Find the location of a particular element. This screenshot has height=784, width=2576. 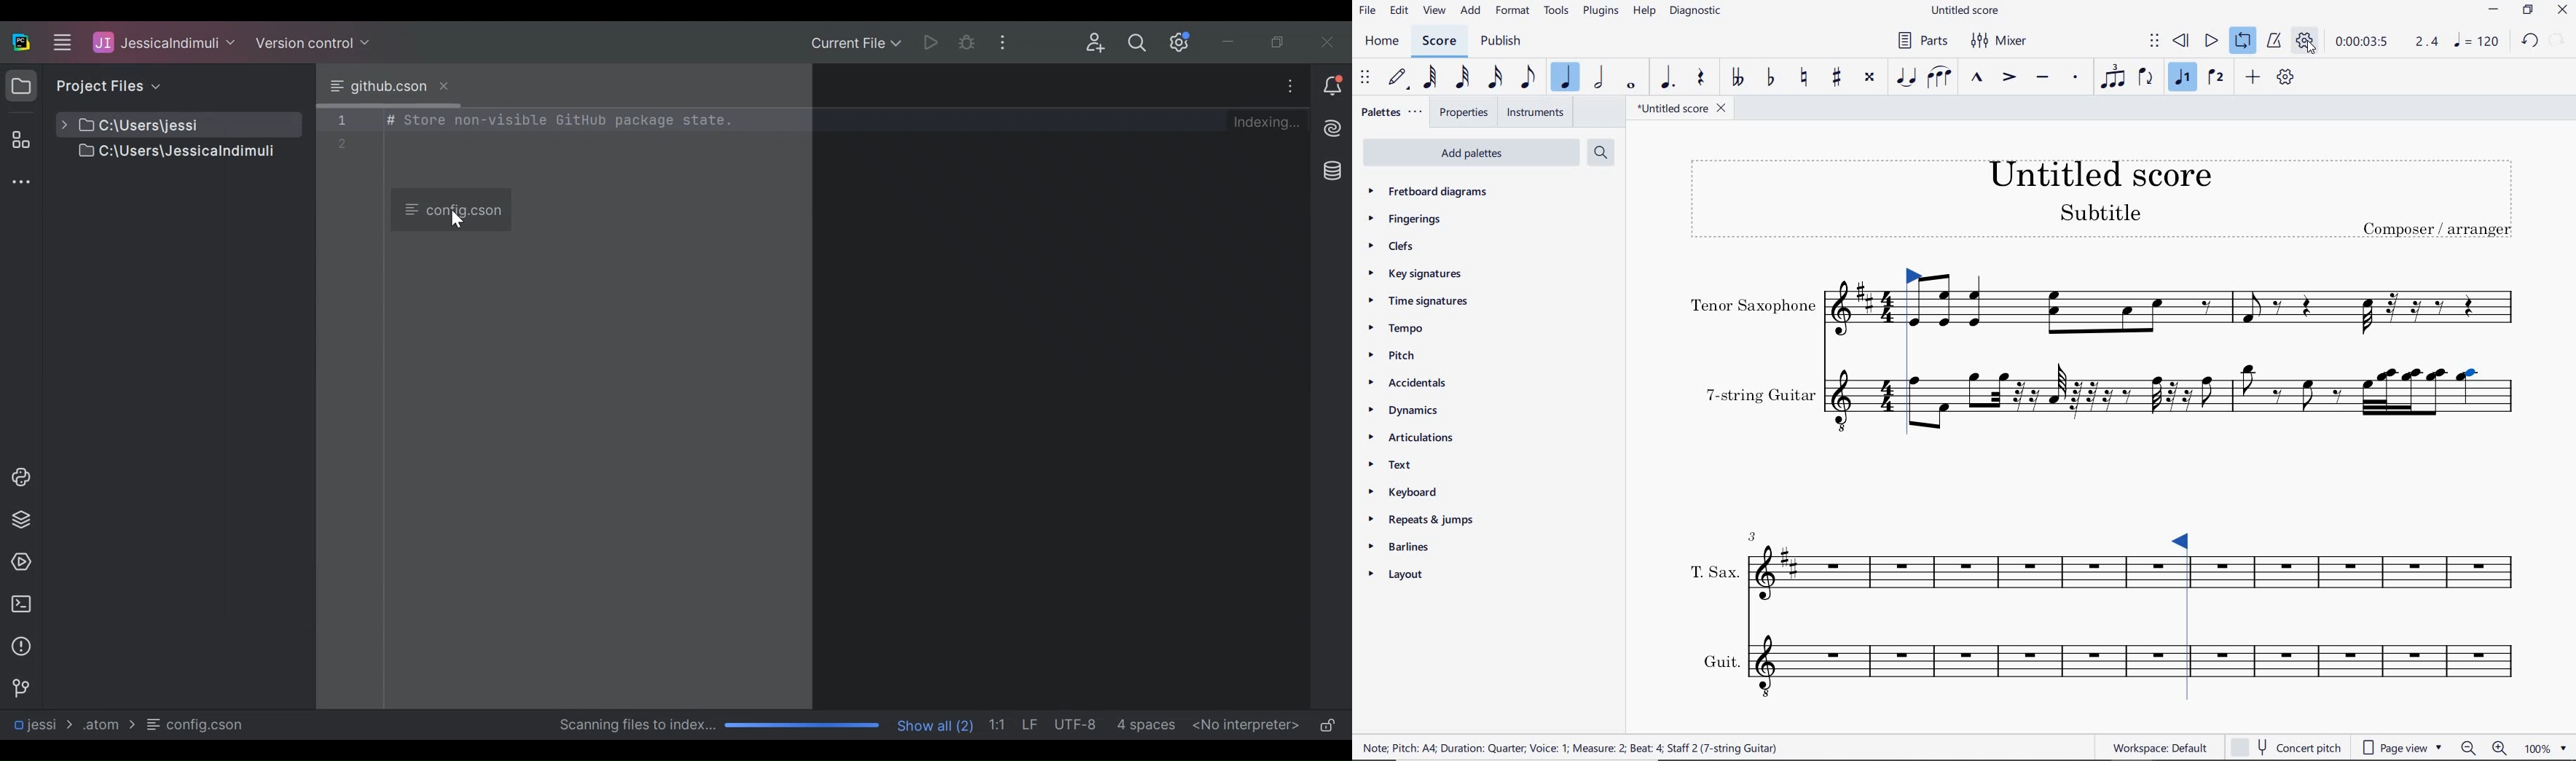

VOICE 1 is located at coordinates (2183, 78).